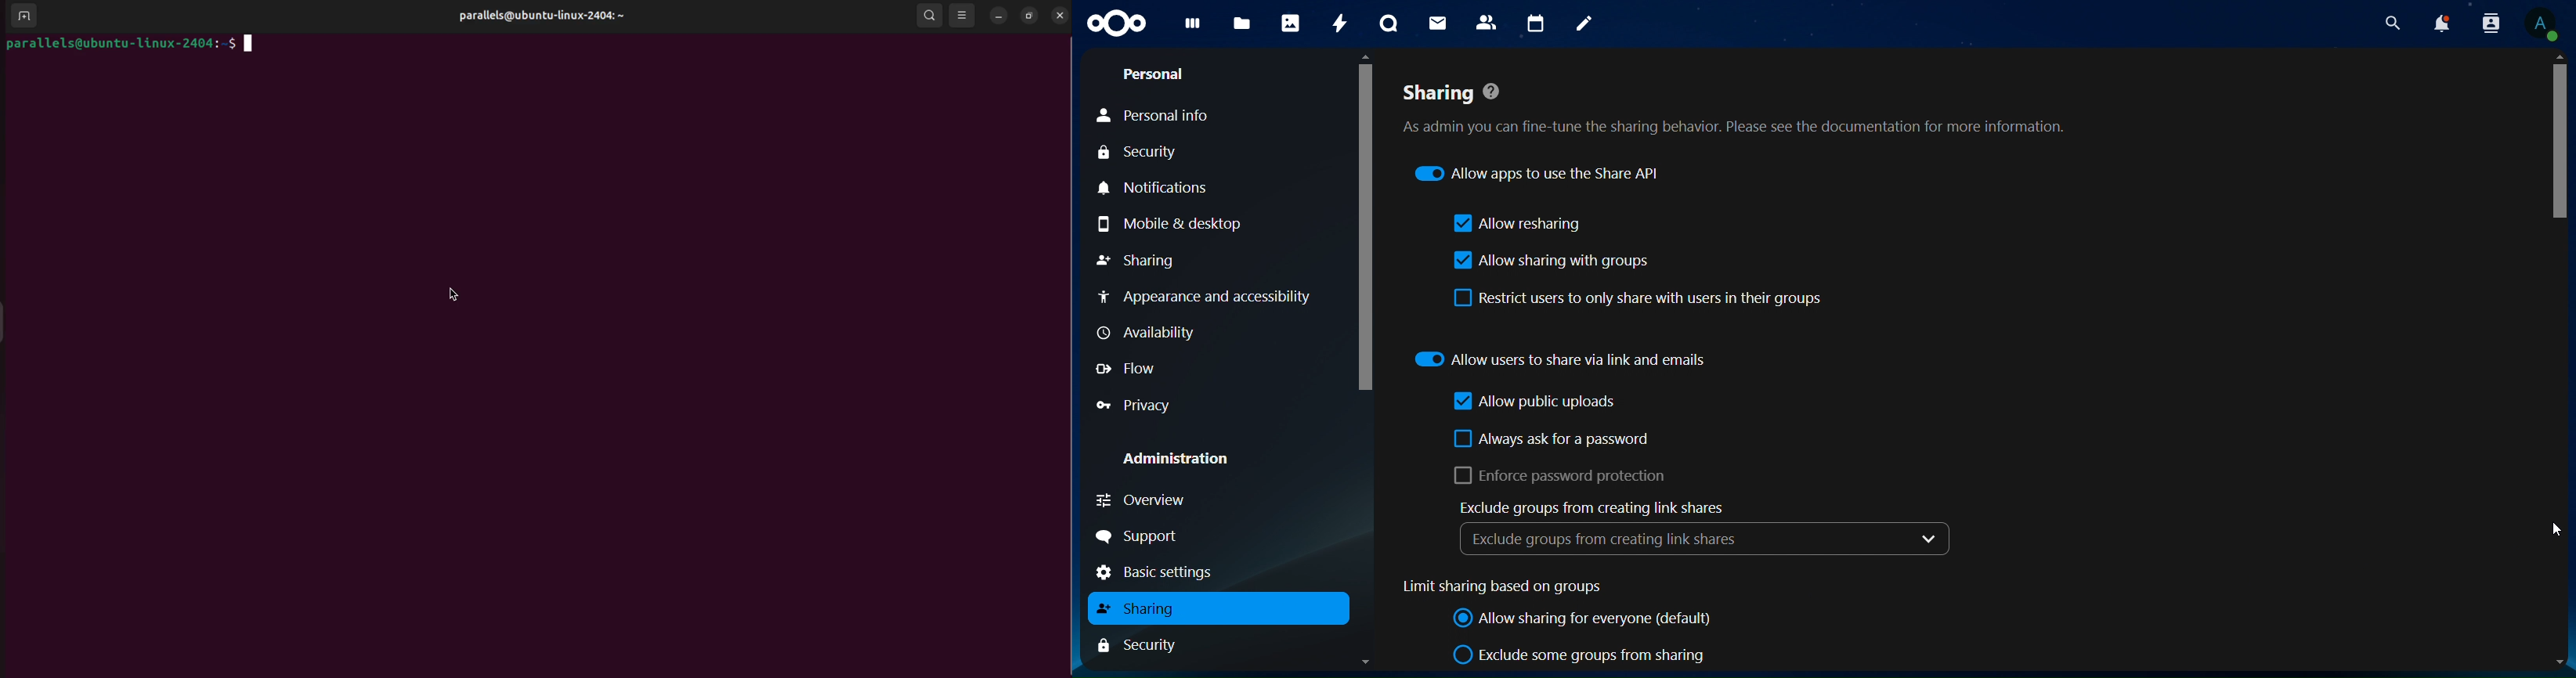  I want to click on contacts, so click(1486, 22).